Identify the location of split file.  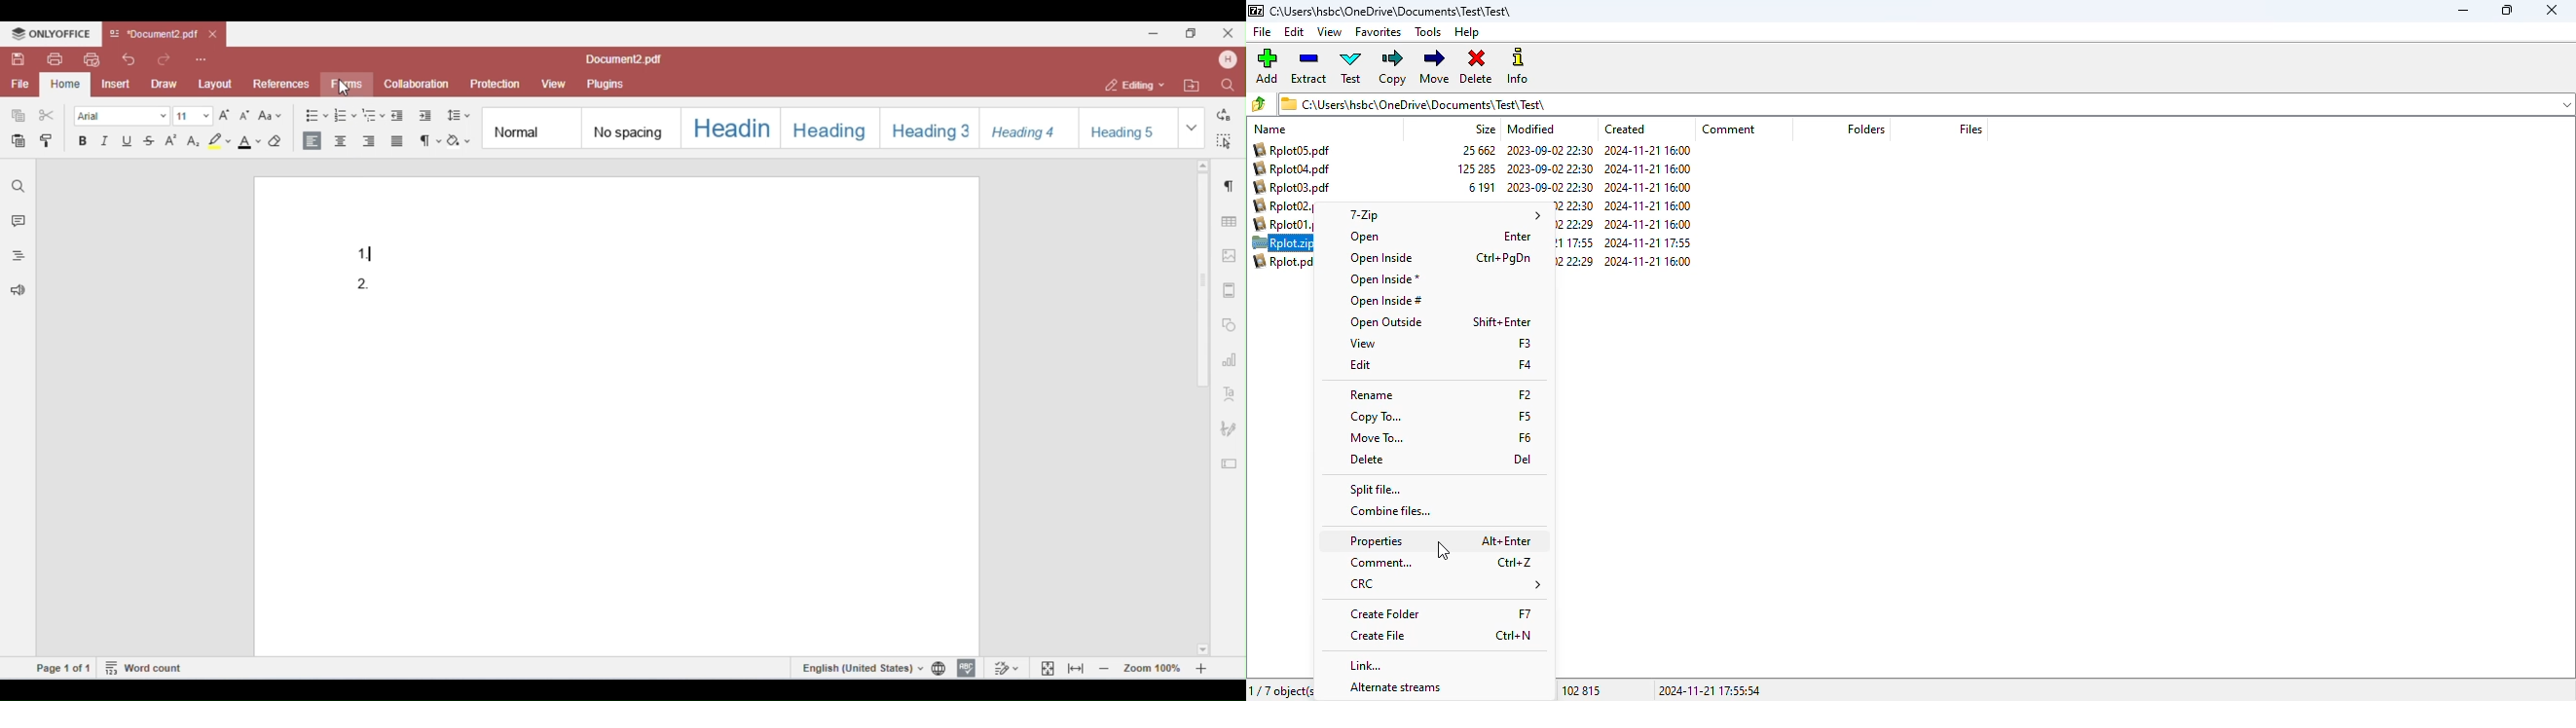
(1376, 490).